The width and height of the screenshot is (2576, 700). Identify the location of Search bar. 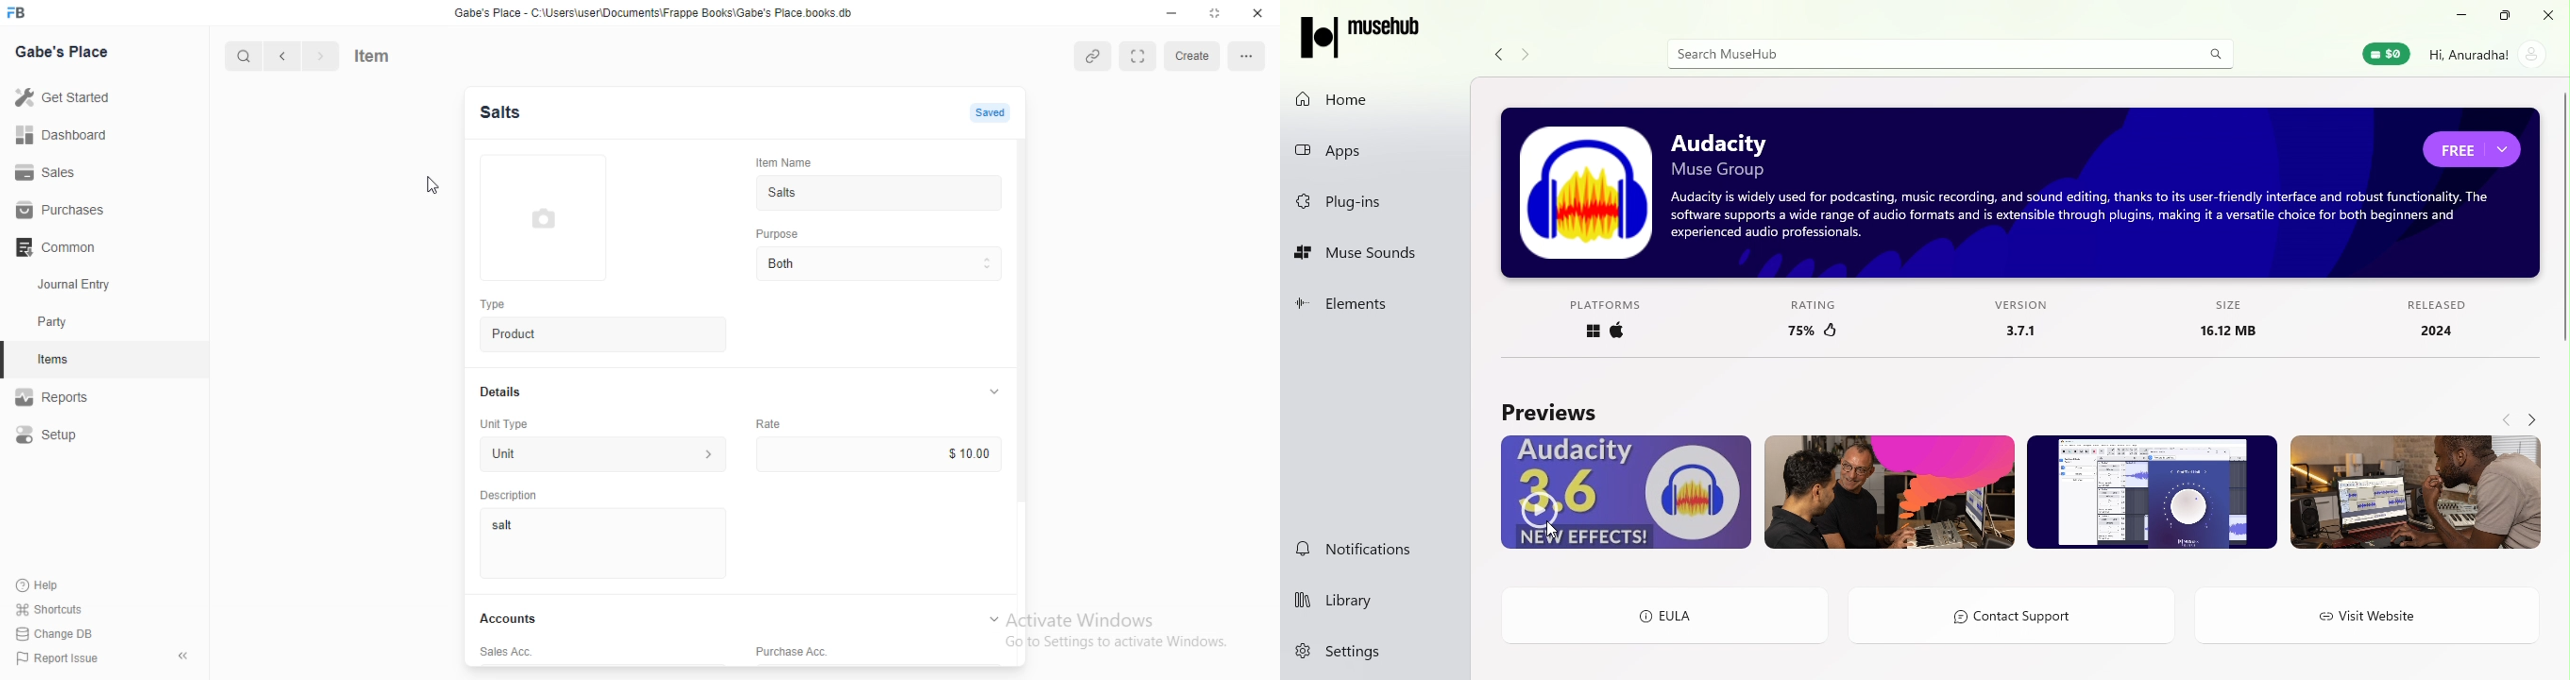
(1928, 55).